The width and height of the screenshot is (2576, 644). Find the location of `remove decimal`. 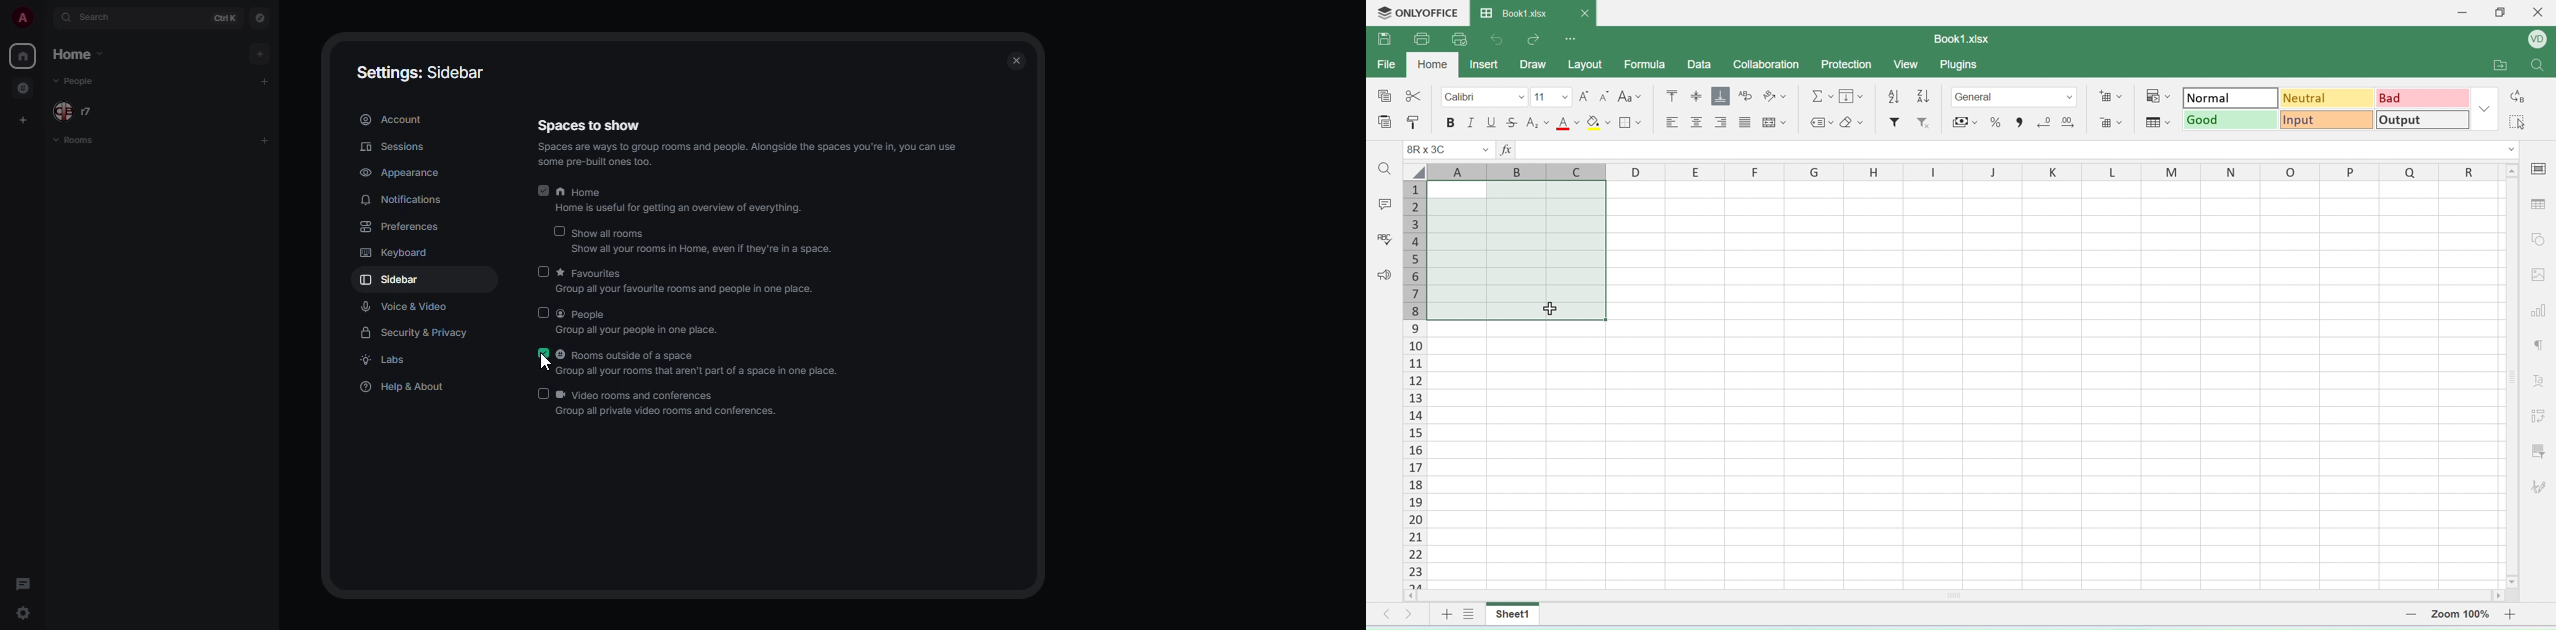

remove decimal is located at coordinates (2046, 122).